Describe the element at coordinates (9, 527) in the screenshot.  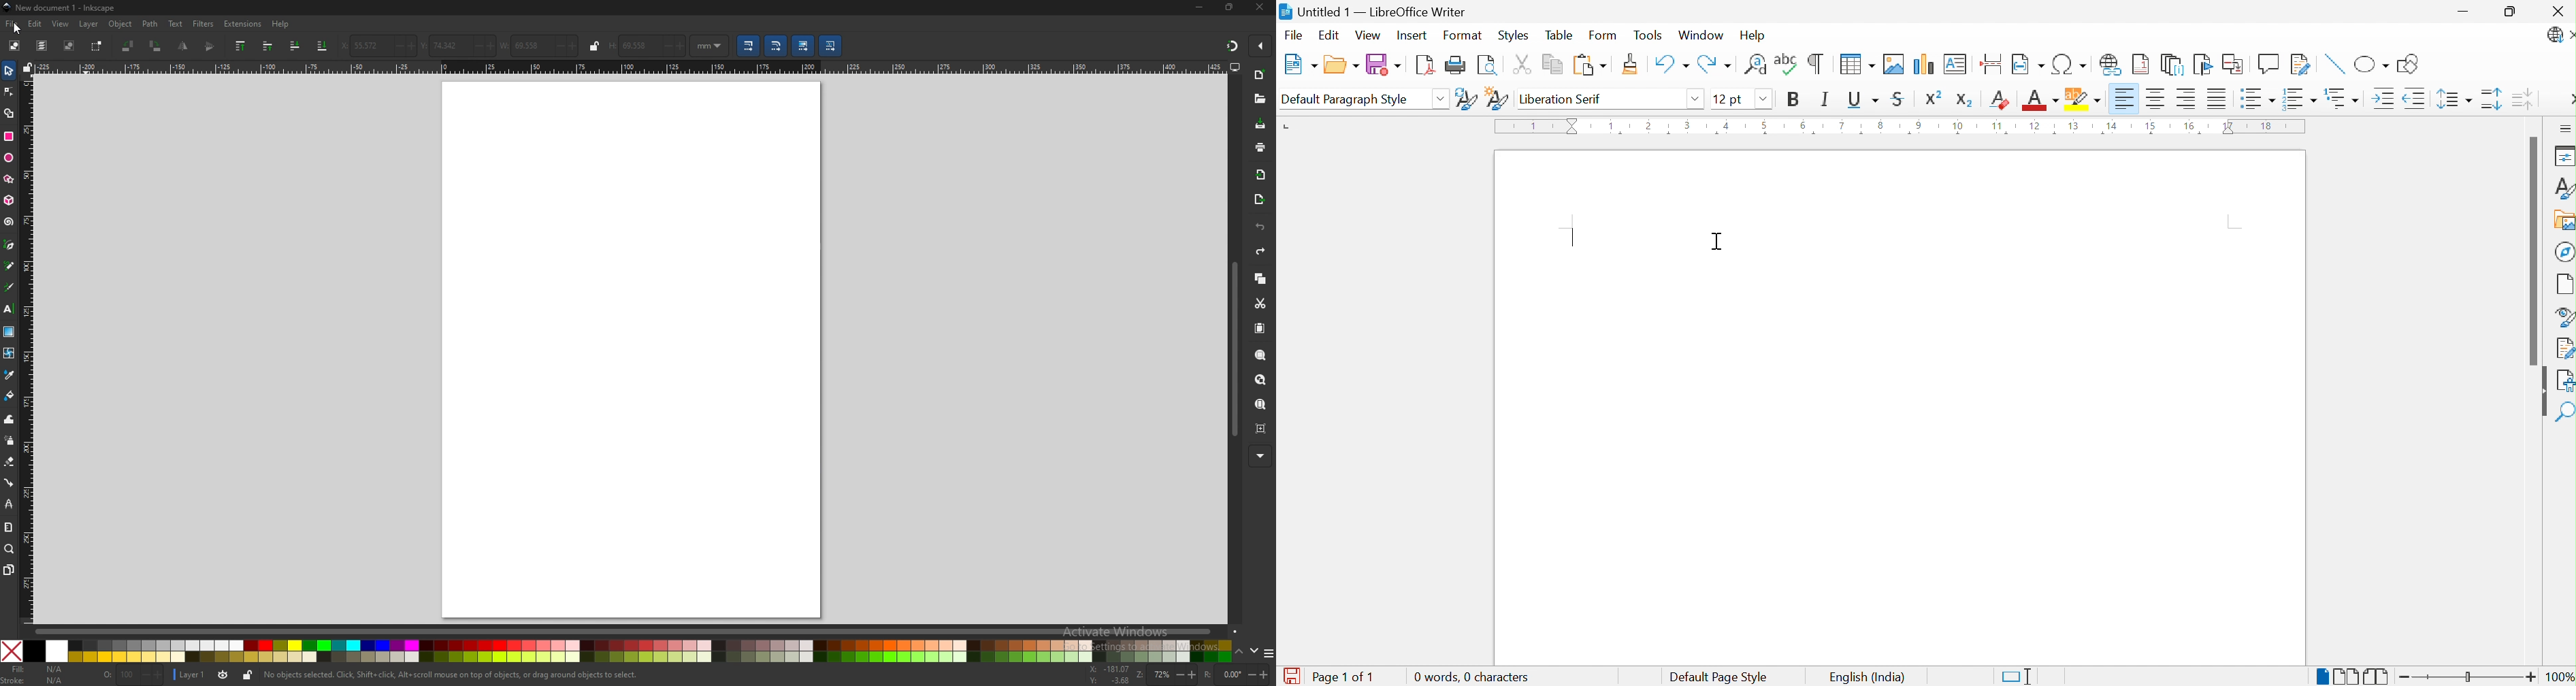
I see `measure` at that location.